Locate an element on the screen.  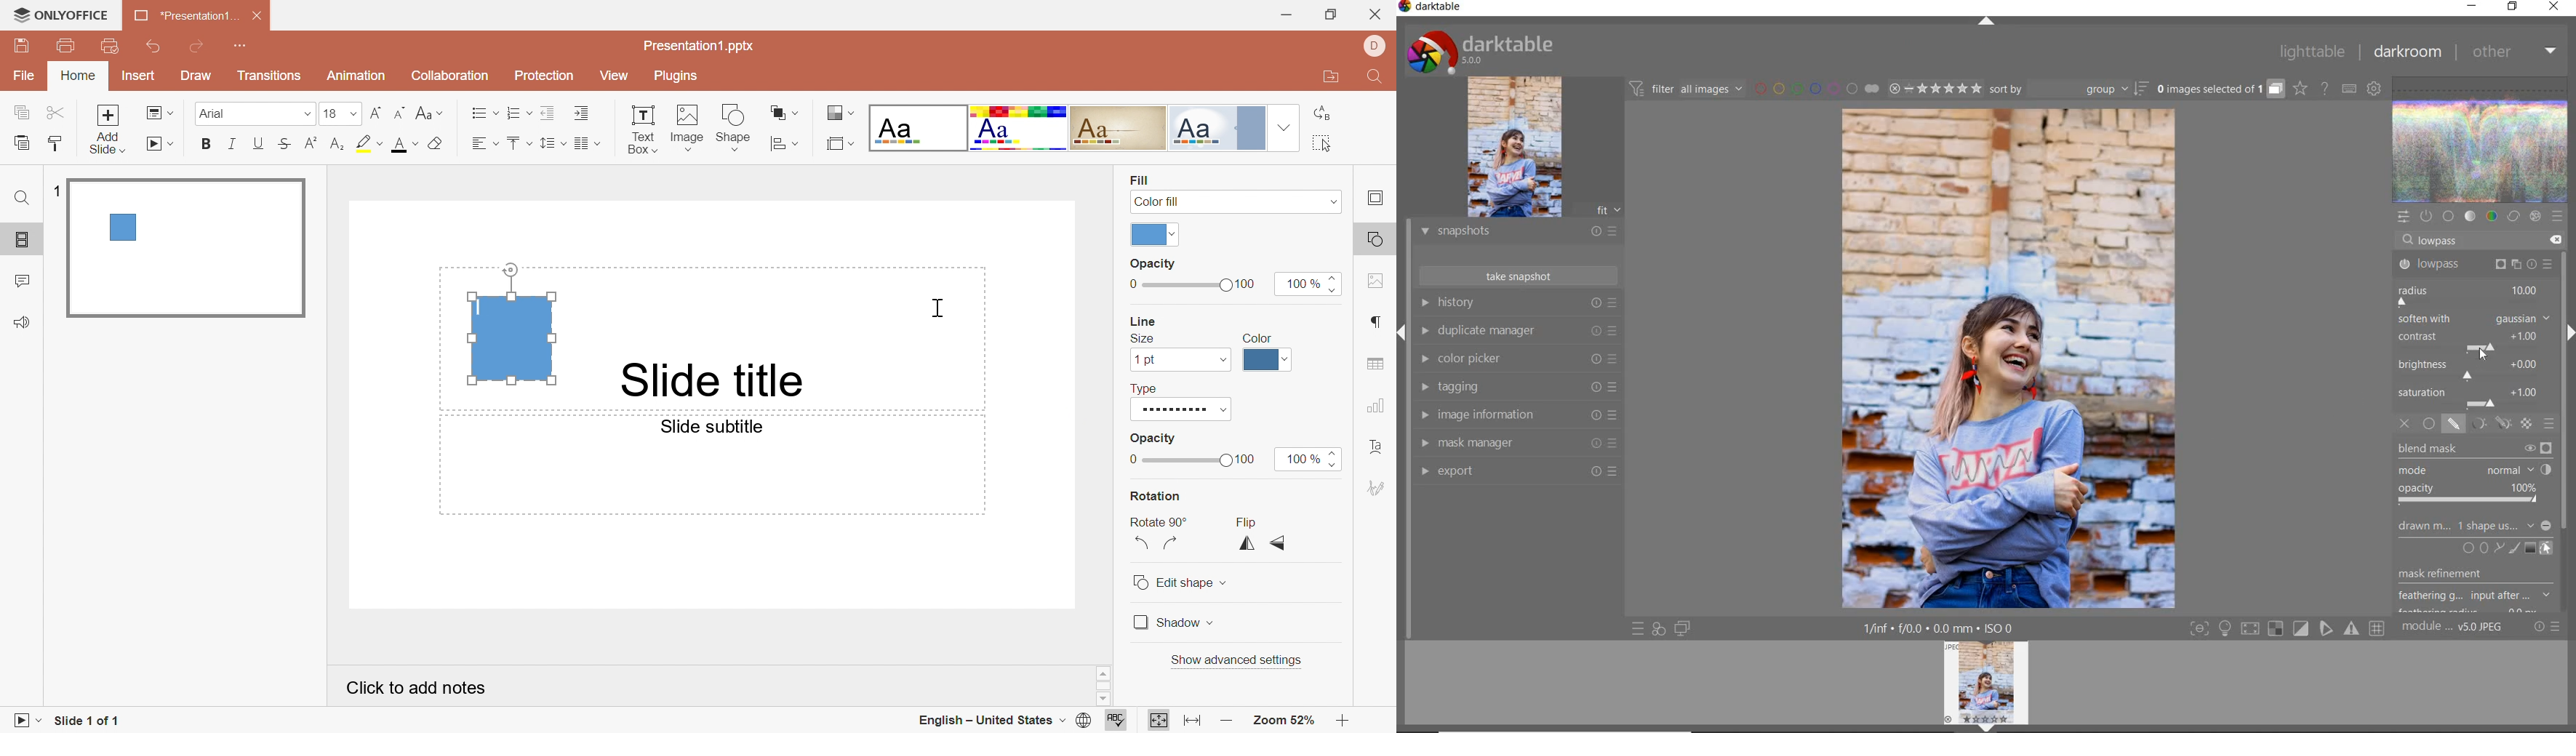
Select slide size is located at coordinates (839, 145).